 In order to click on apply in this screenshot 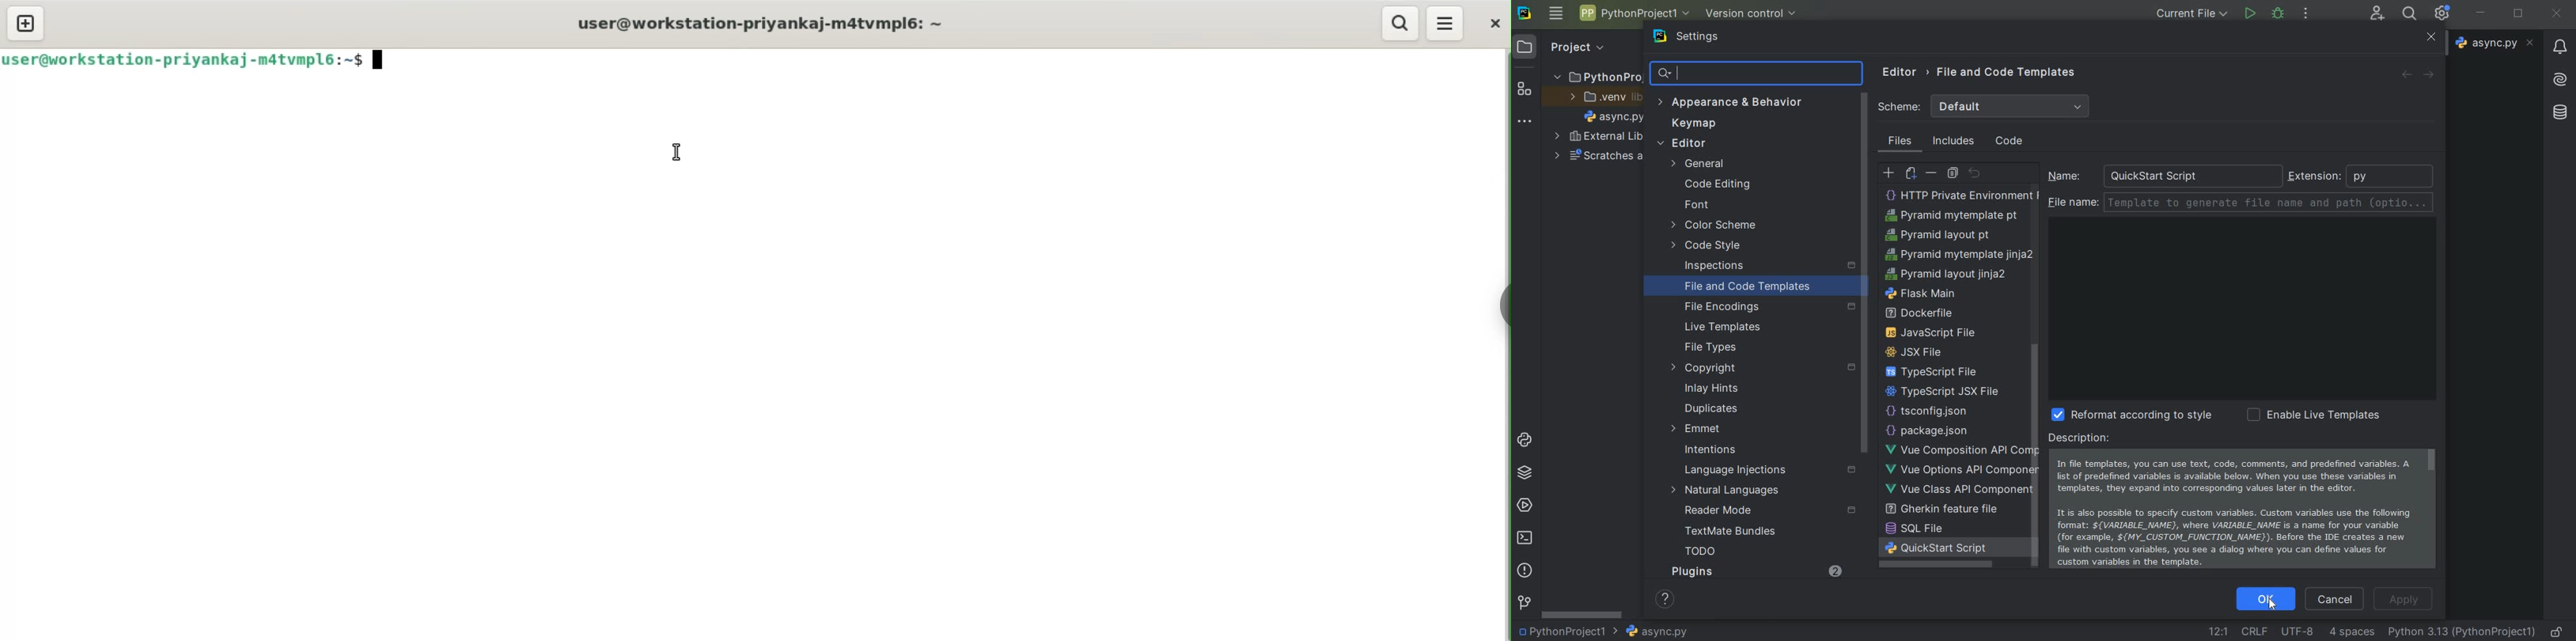, I will do `click(2403, 599)`.